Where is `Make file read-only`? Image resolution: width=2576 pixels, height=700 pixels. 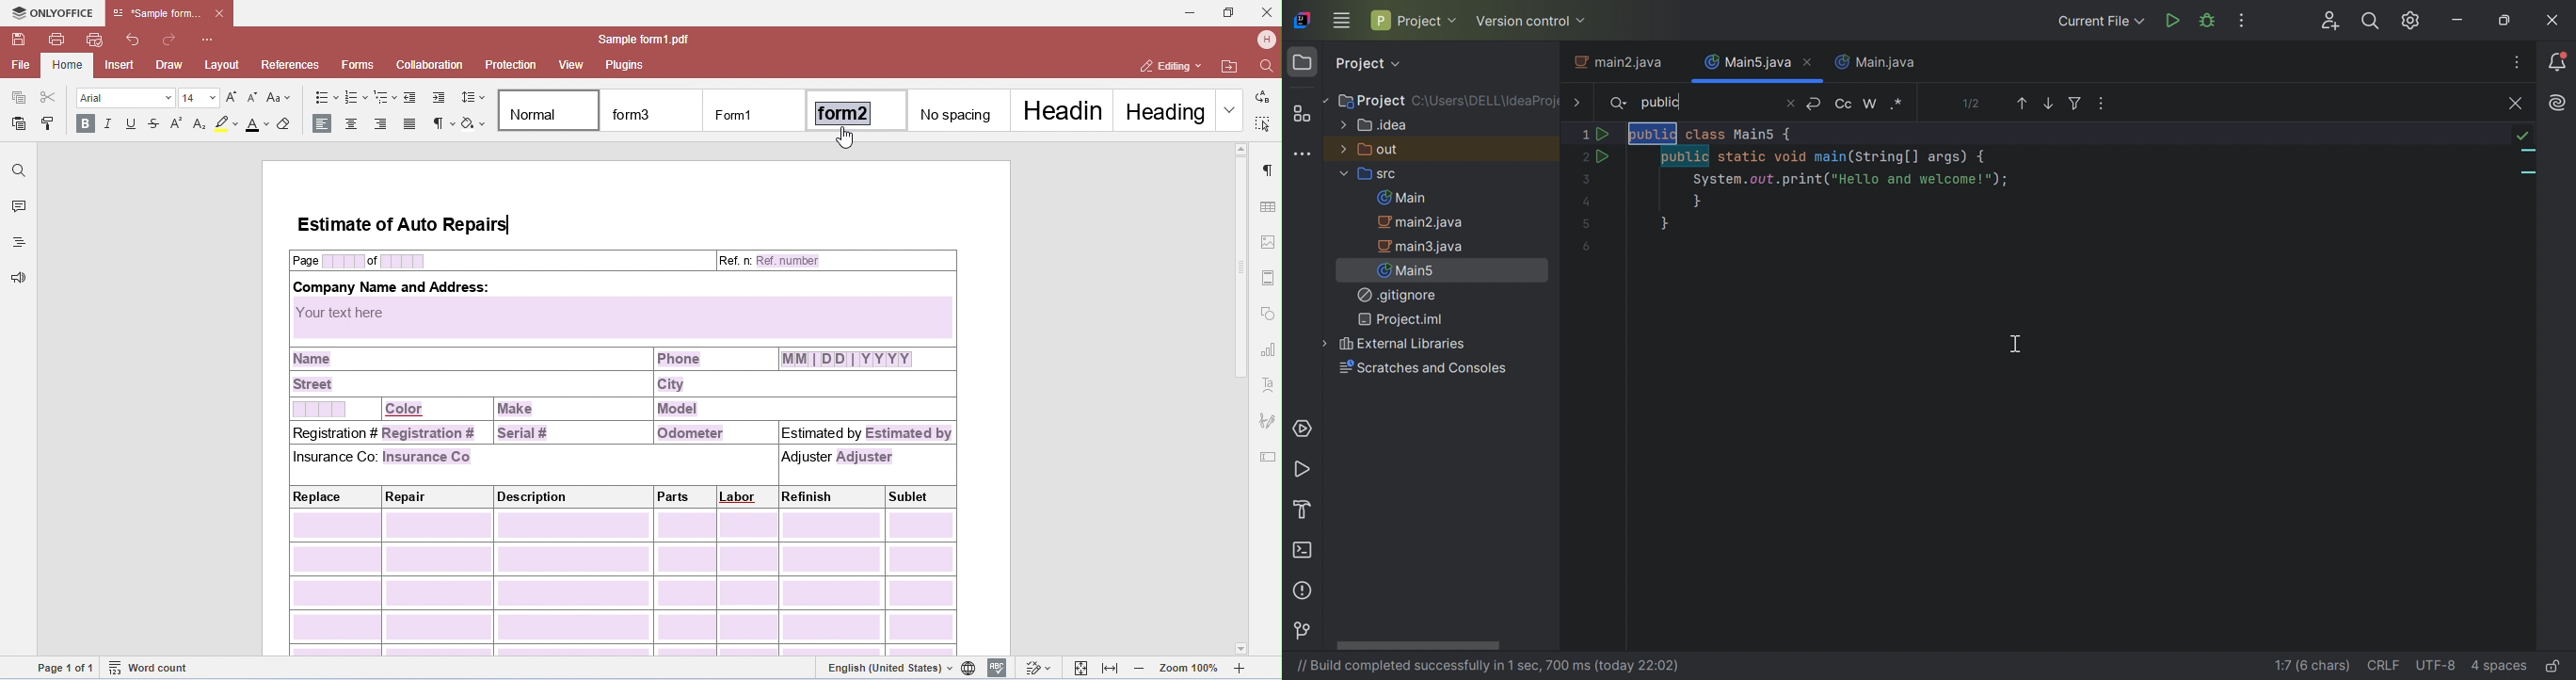
Make file read-only is located at coordinates (2554, 667).